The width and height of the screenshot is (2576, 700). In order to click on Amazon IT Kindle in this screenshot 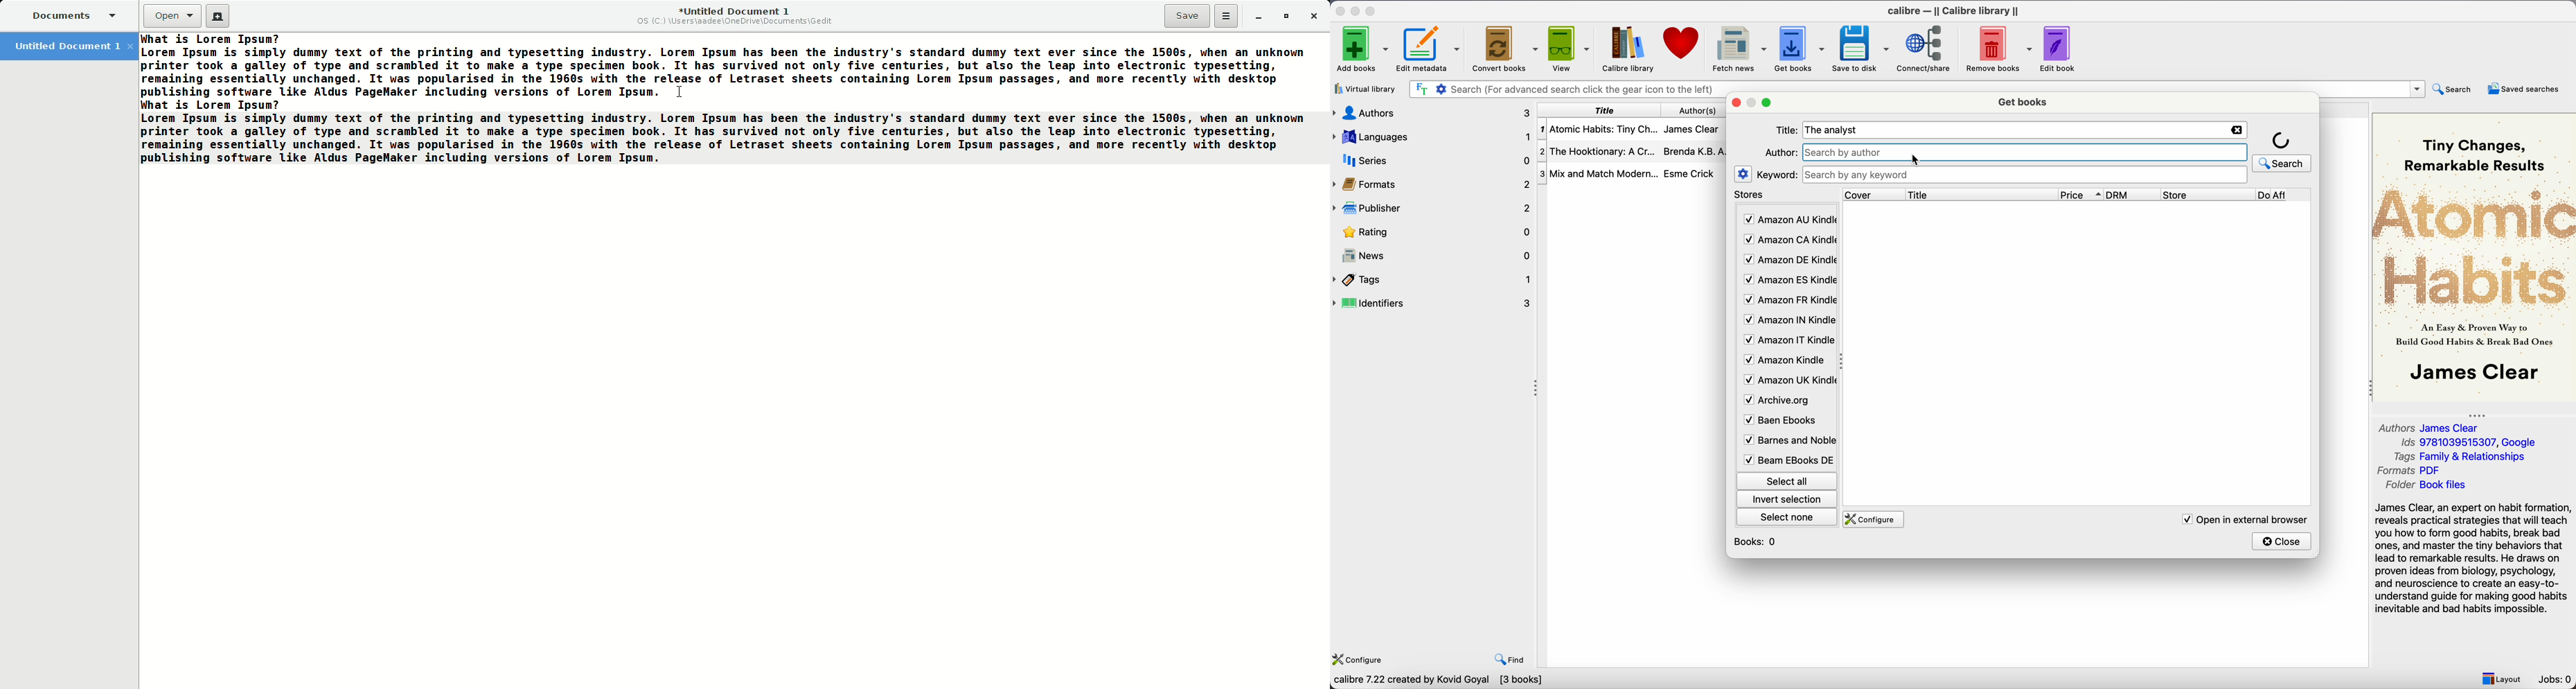, I will do `click(1788, 343)`.